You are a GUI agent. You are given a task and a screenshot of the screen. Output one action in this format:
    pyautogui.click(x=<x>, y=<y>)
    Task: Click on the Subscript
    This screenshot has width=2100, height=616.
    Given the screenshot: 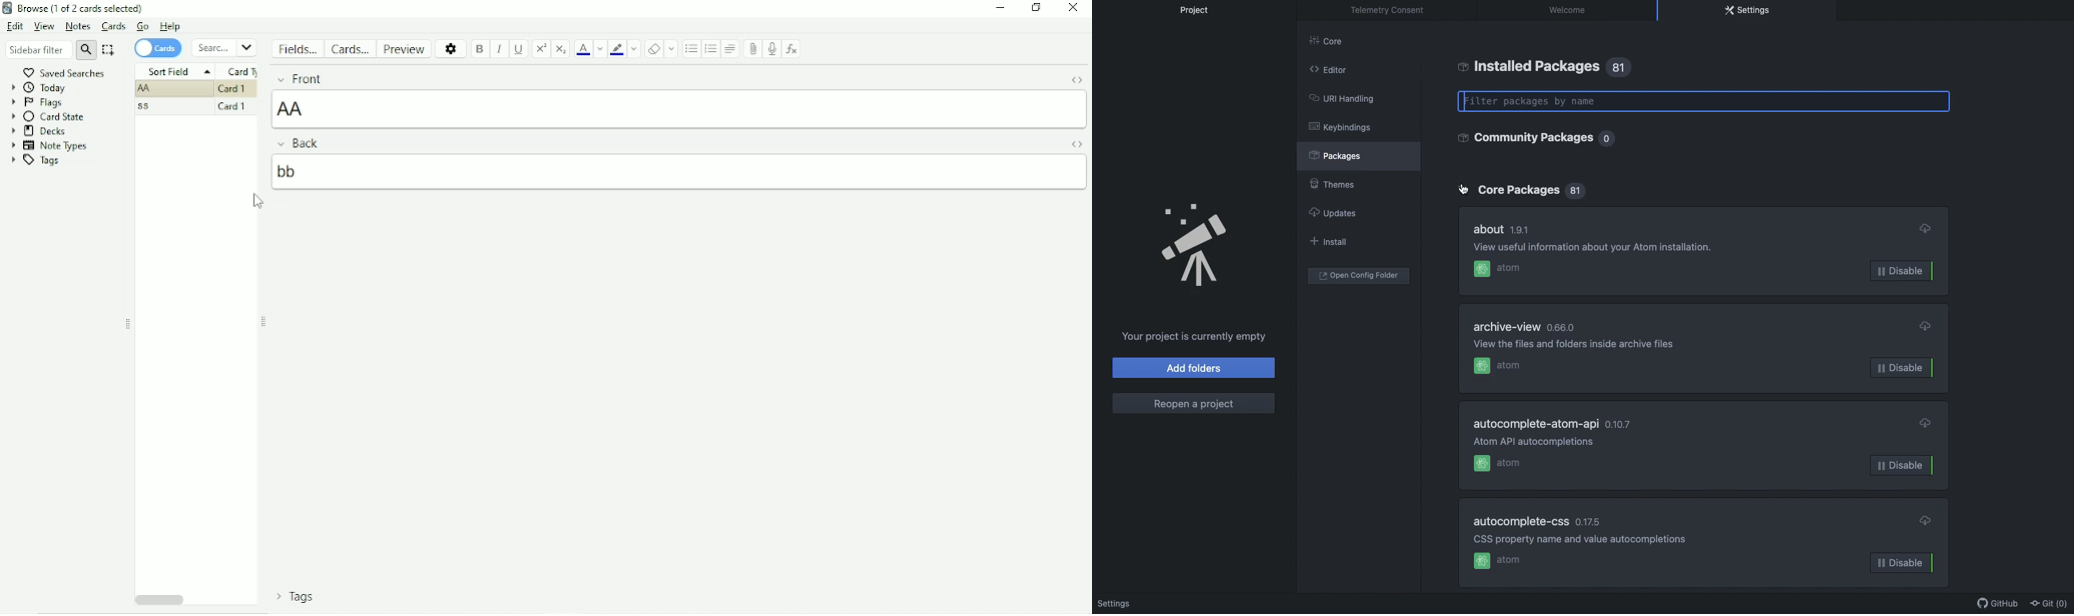 What is the action you would take?
    pyautogui.click(x=562, y=49)
    